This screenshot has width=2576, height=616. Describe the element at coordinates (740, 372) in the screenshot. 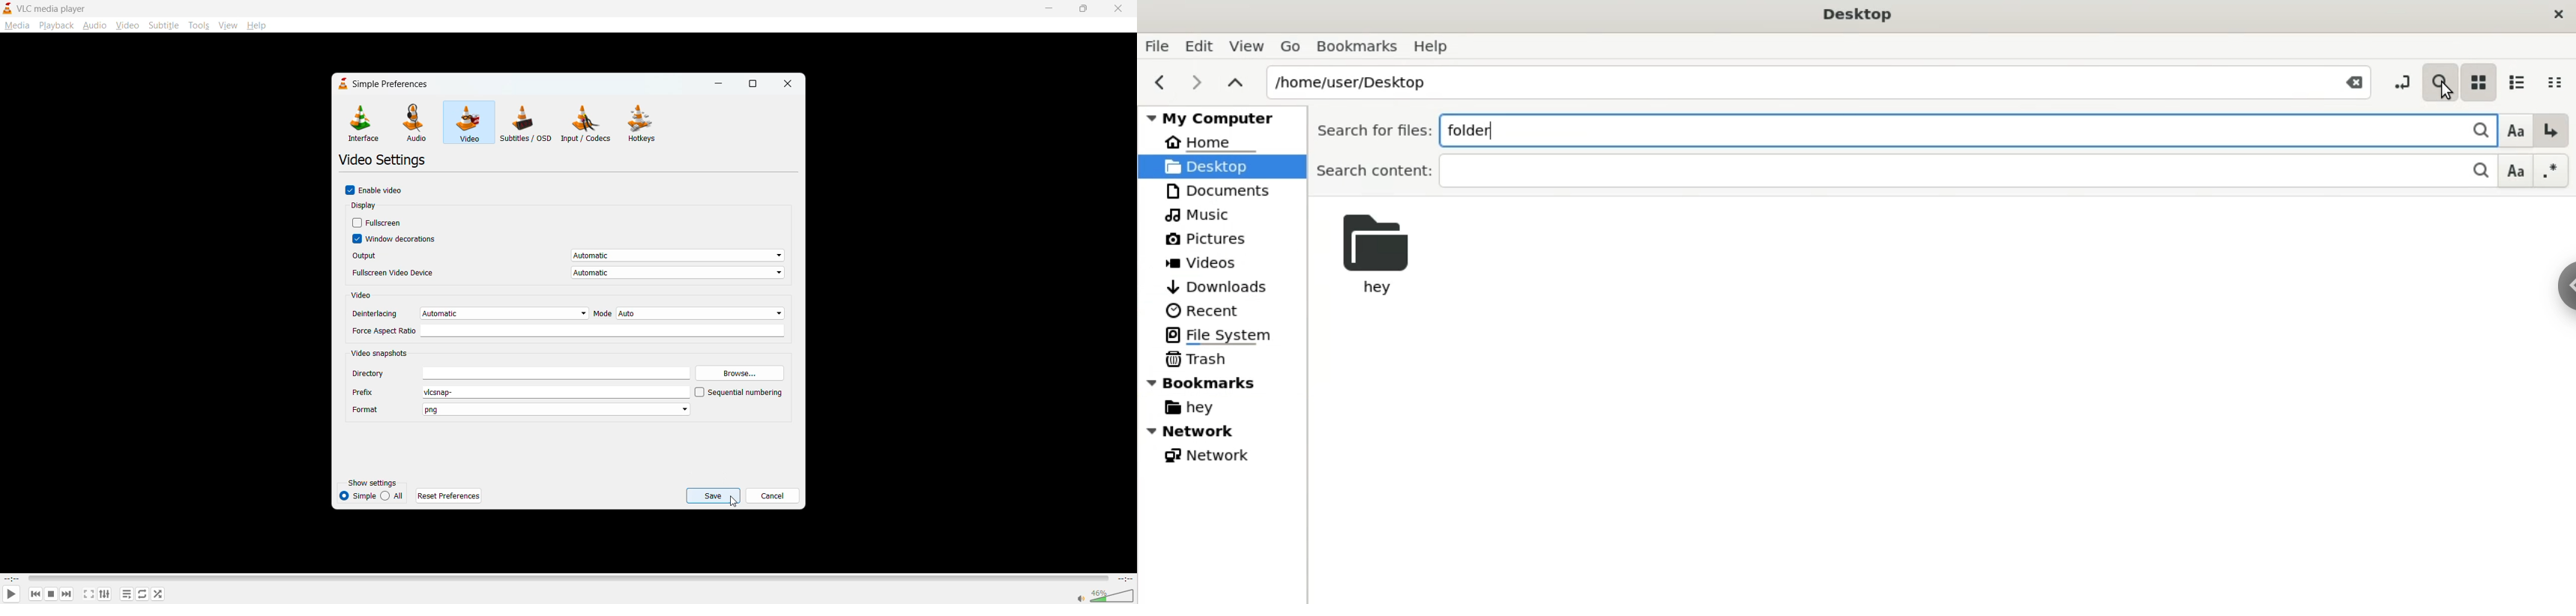

I see `browse` at that location.